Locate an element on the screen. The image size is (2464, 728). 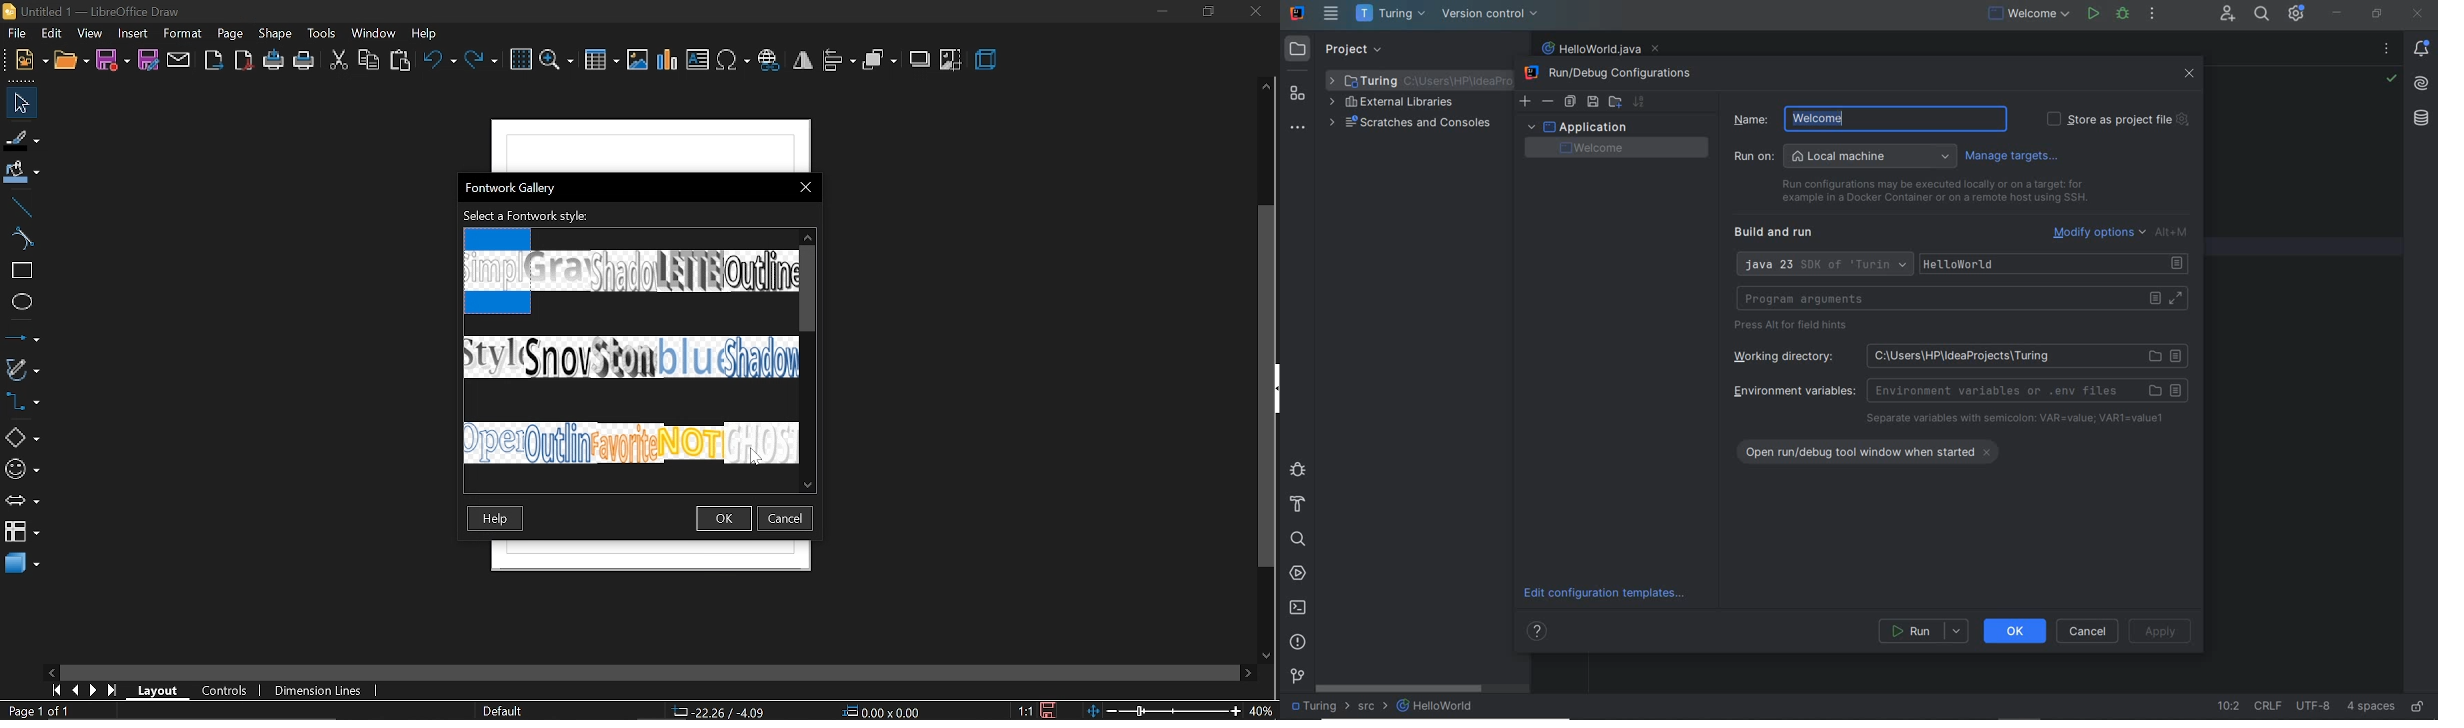
save as is located at coordinates (149, 60).